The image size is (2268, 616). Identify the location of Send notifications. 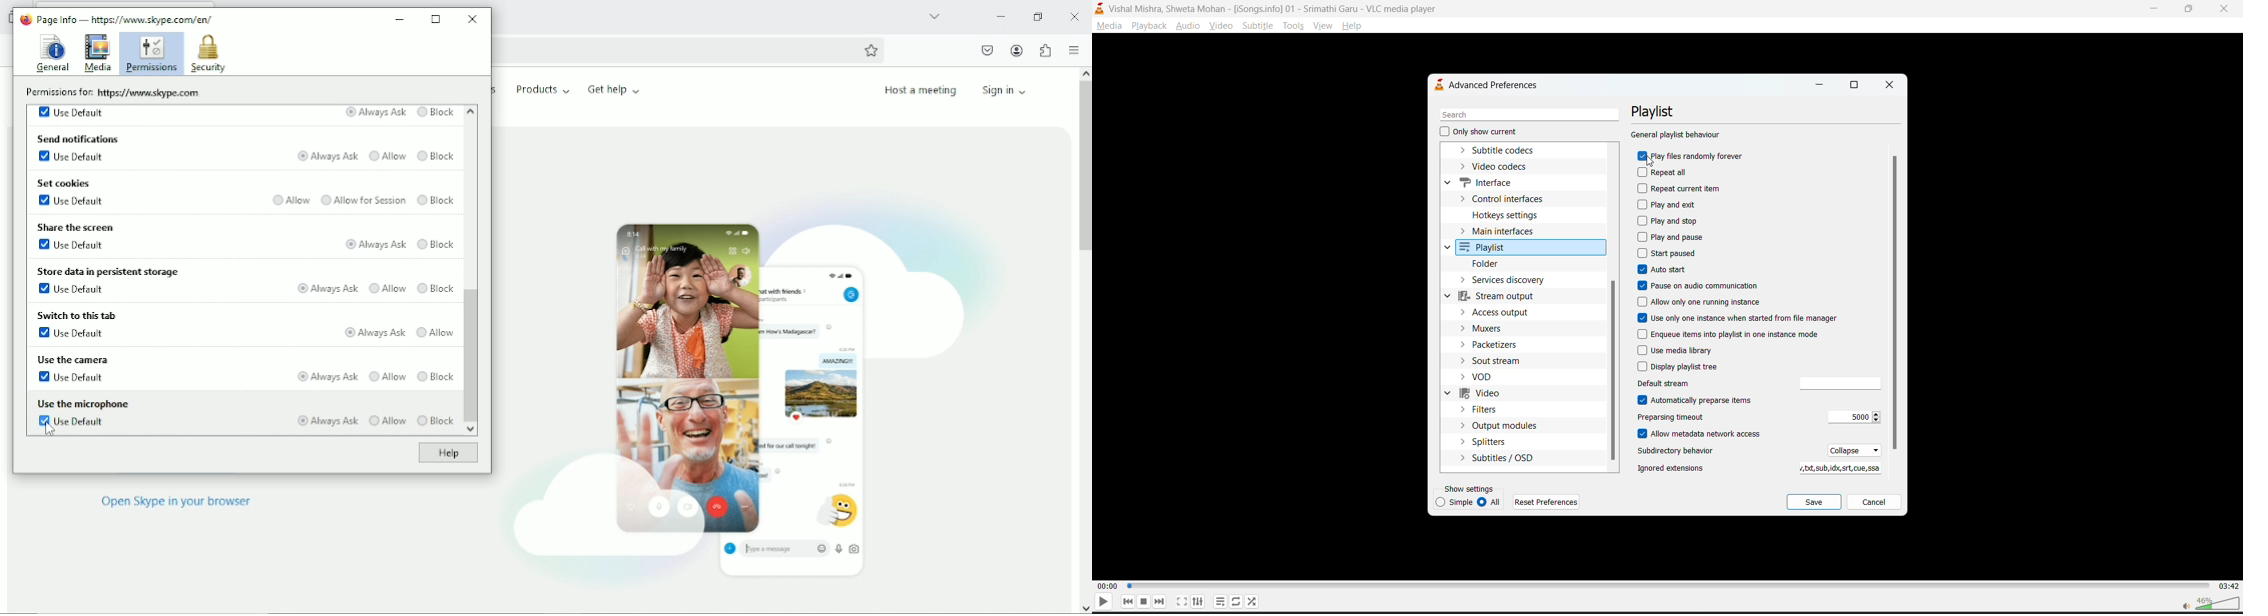
(79, 138).